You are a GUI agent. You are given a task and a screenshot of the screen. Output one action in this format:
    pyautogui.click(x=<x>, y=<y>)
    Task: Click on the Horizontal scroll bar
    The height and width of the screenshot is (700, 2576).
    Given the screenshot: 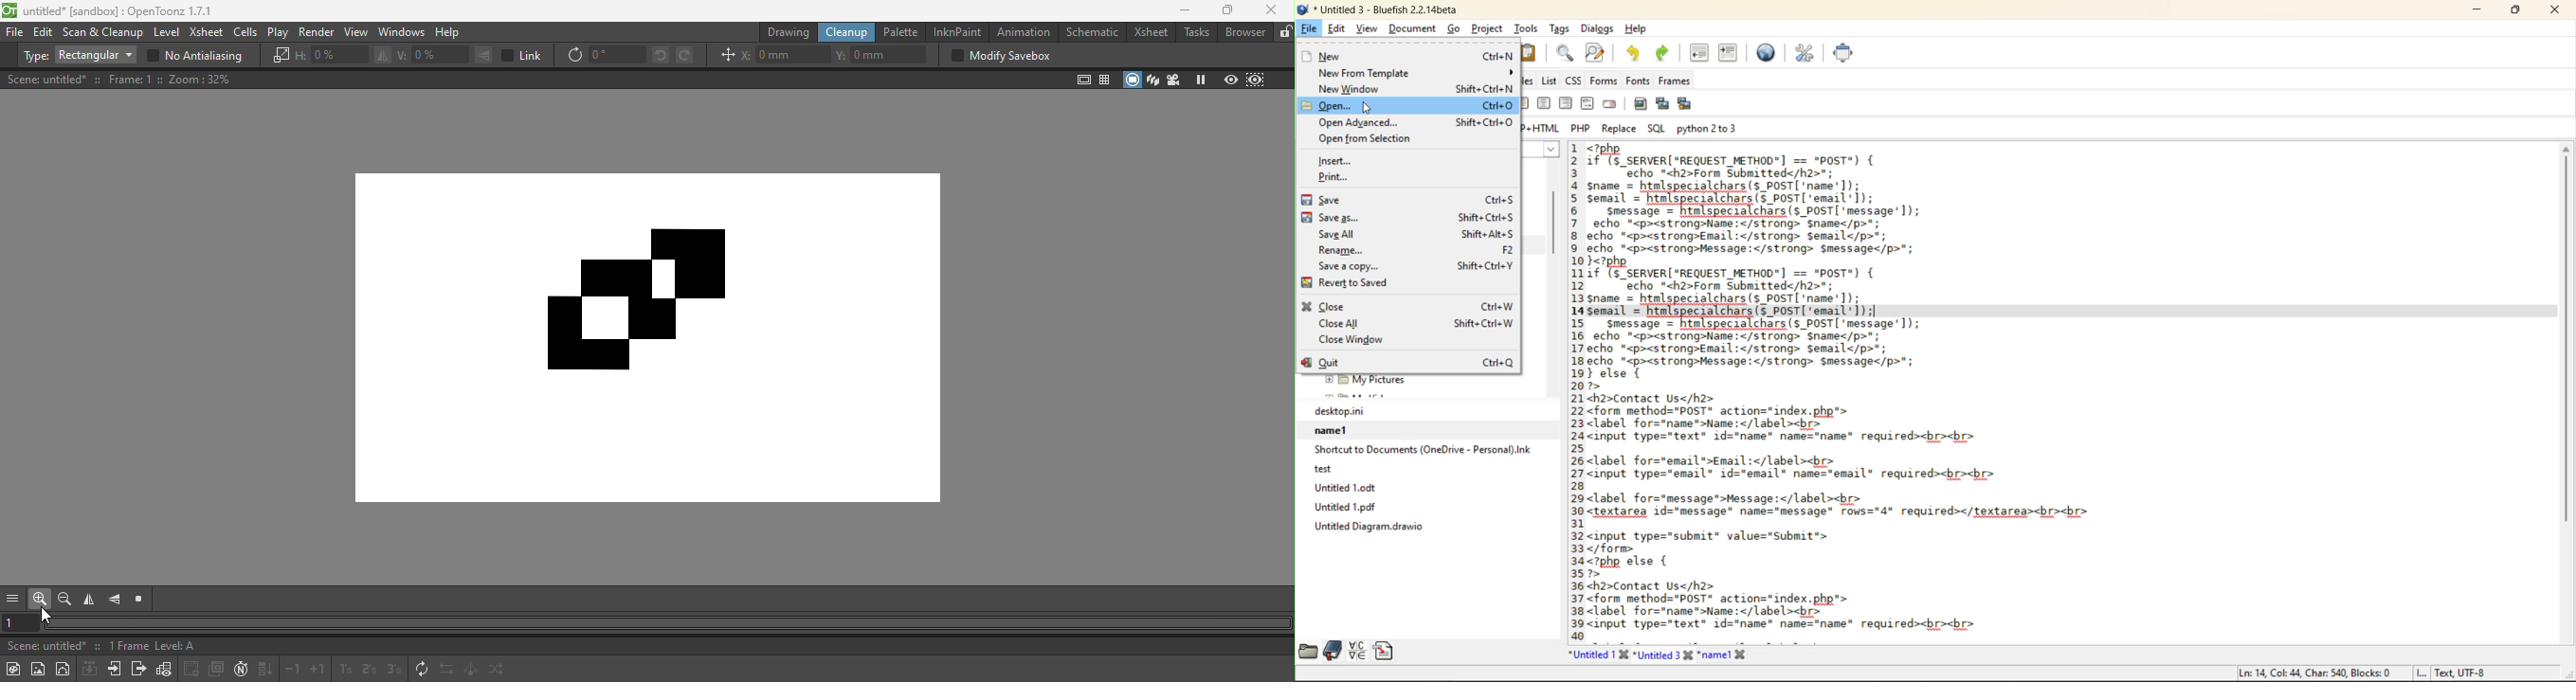 What is the action you would take?
    pyautogui.click(x=667, y=623)
    